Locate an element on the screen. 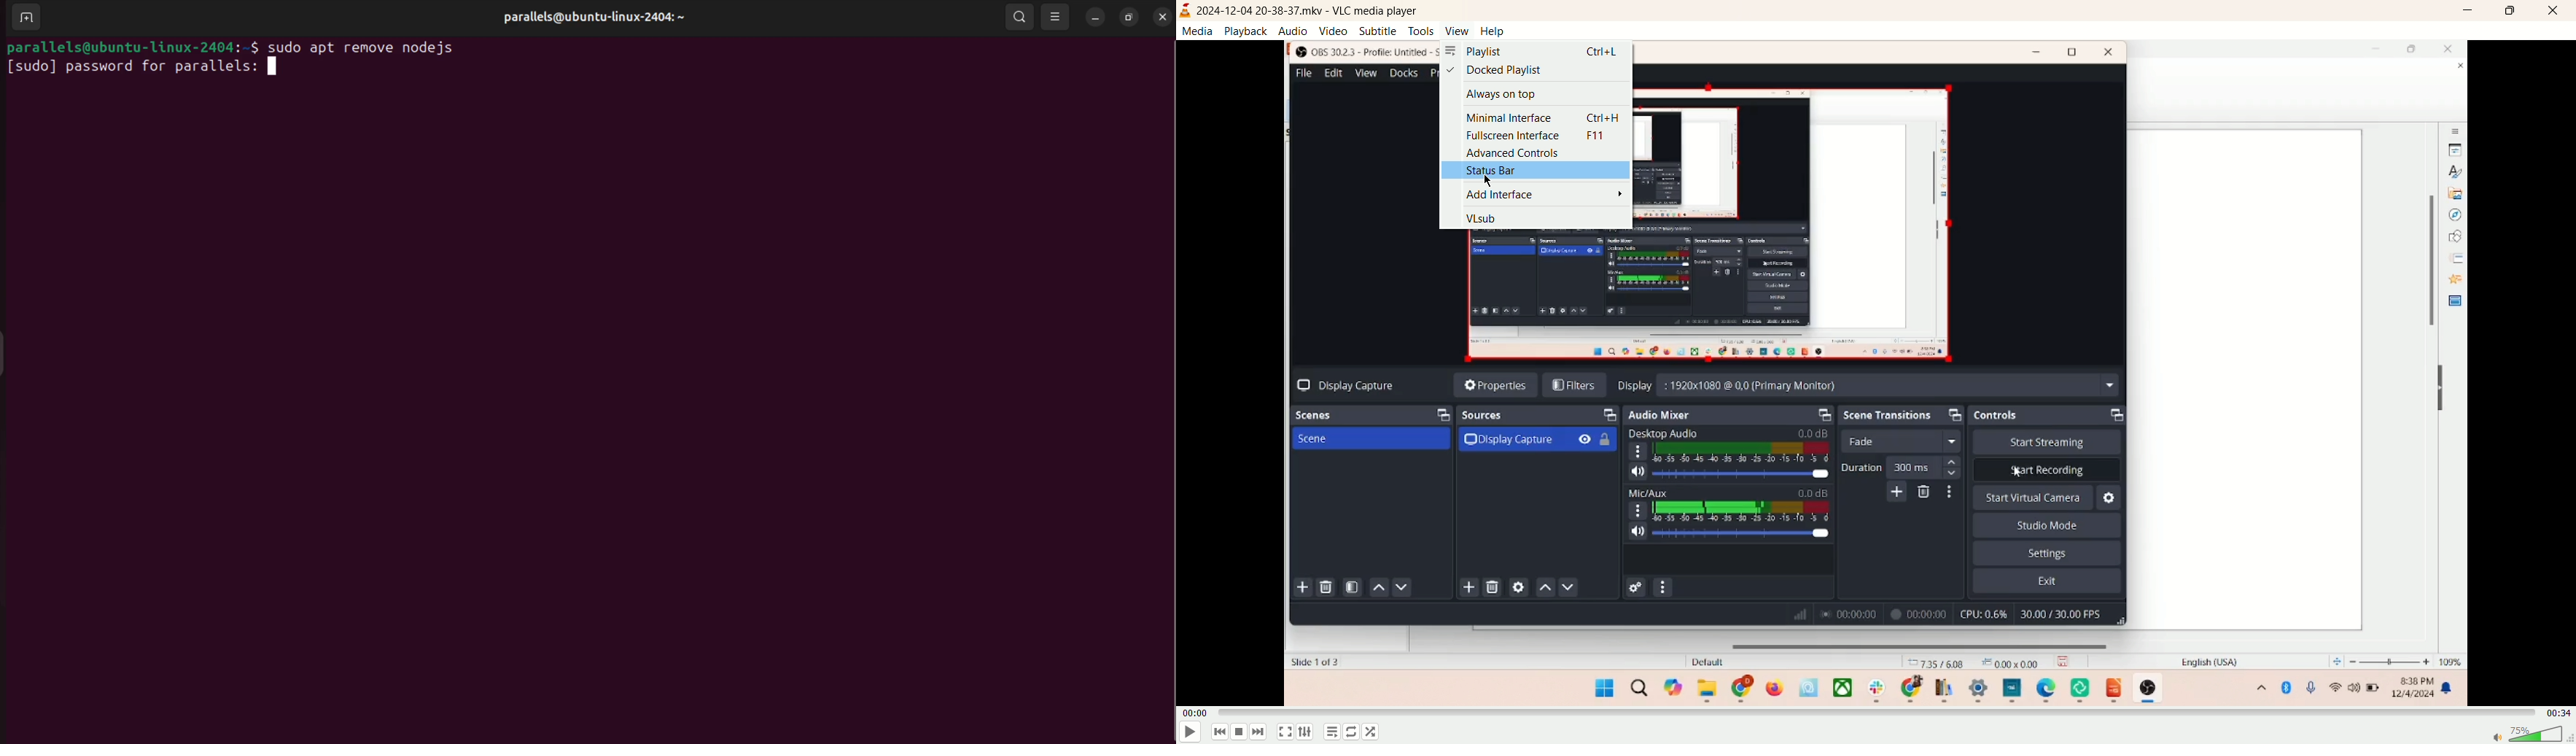  maximize is located at coordinates (2511, 12).